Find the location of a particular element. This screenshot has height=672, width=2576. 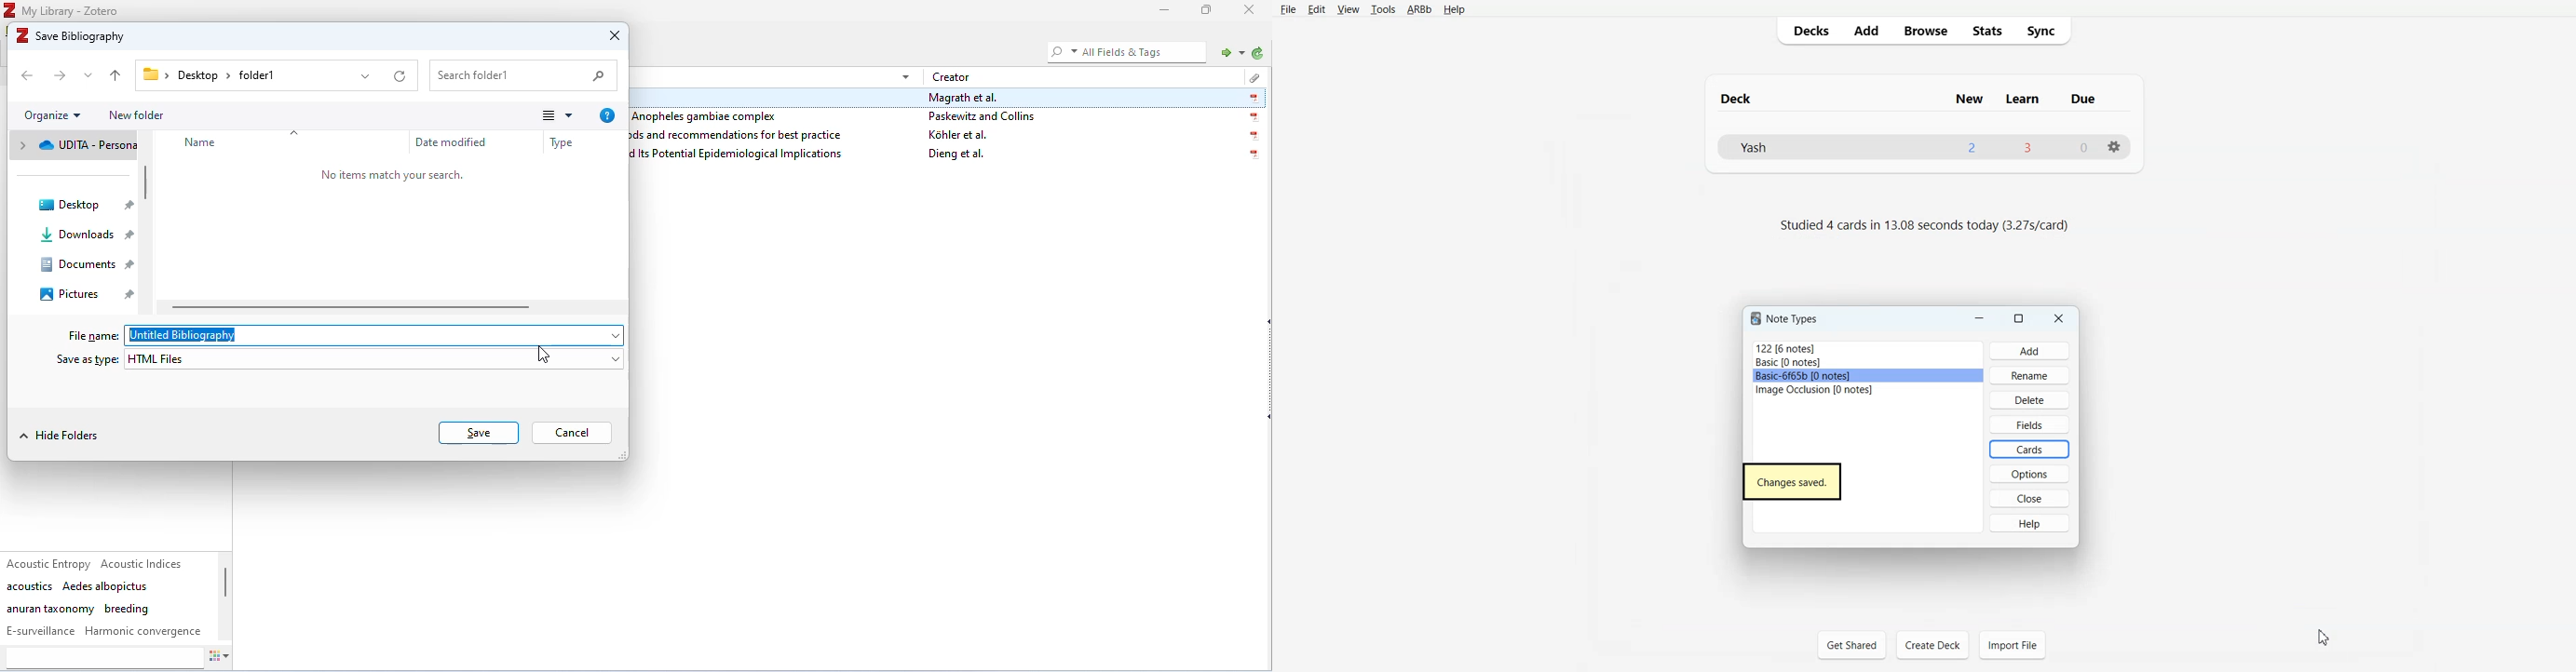

maximize is located at coordinates (2019, 318).